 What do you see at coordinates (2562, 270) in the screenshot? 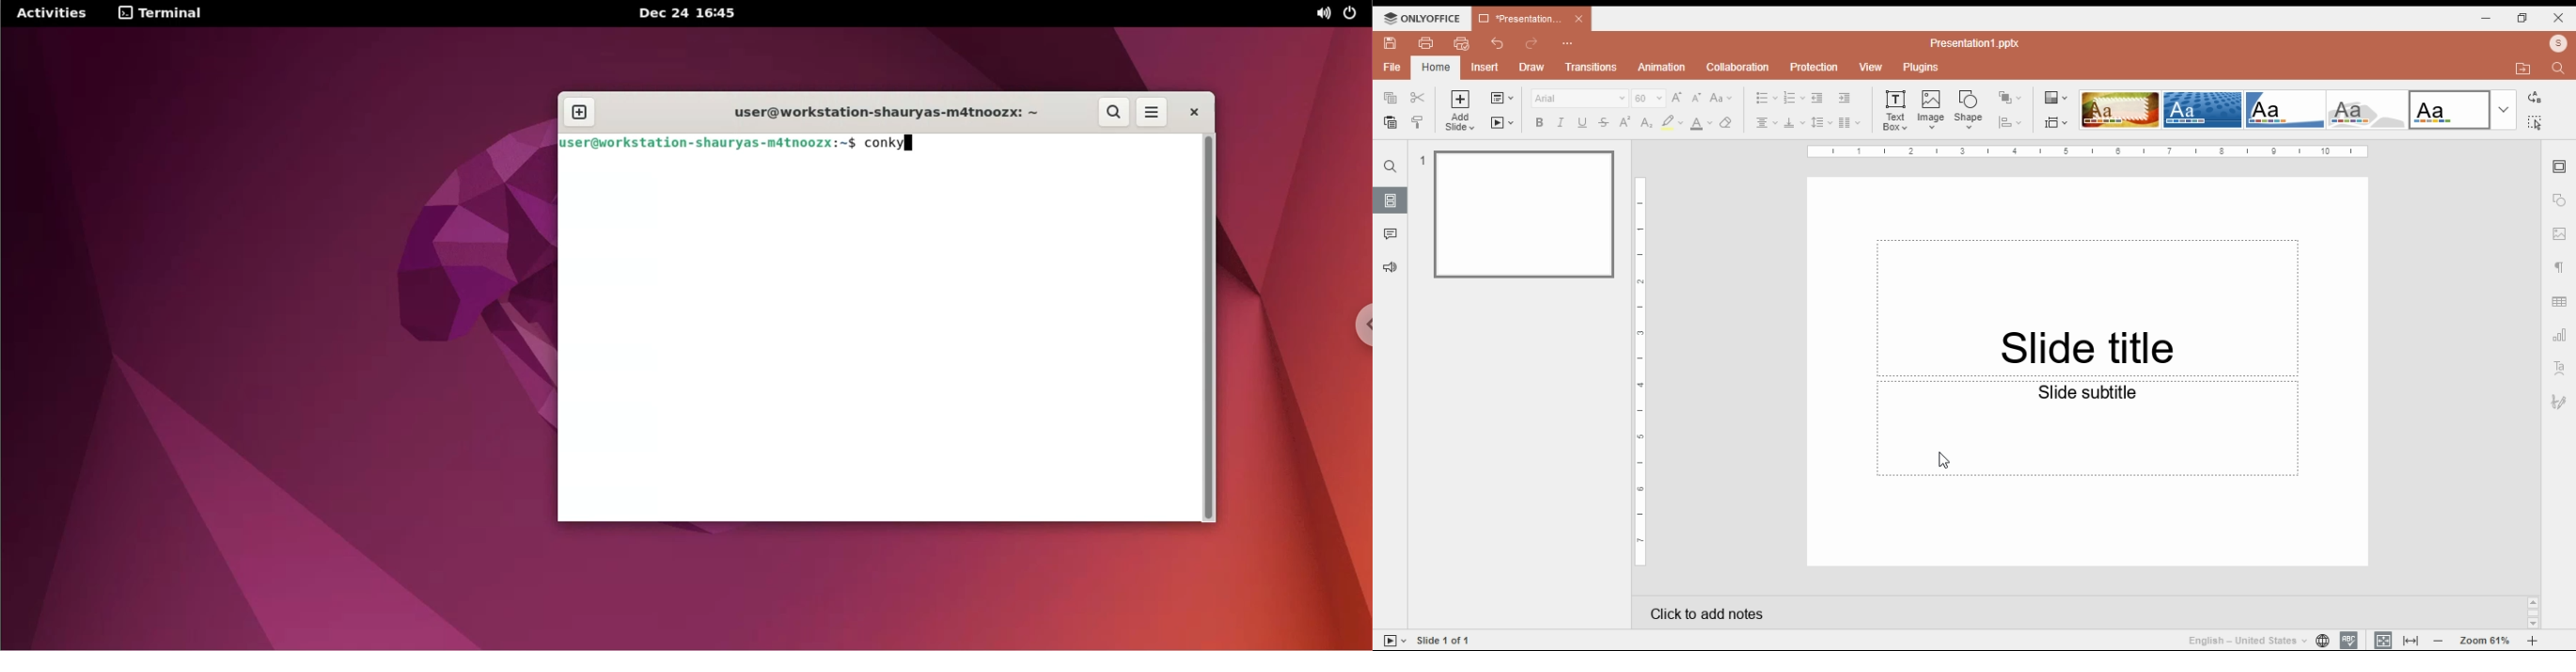
I see `paragraph settings` at bounding box center [2562, 270].